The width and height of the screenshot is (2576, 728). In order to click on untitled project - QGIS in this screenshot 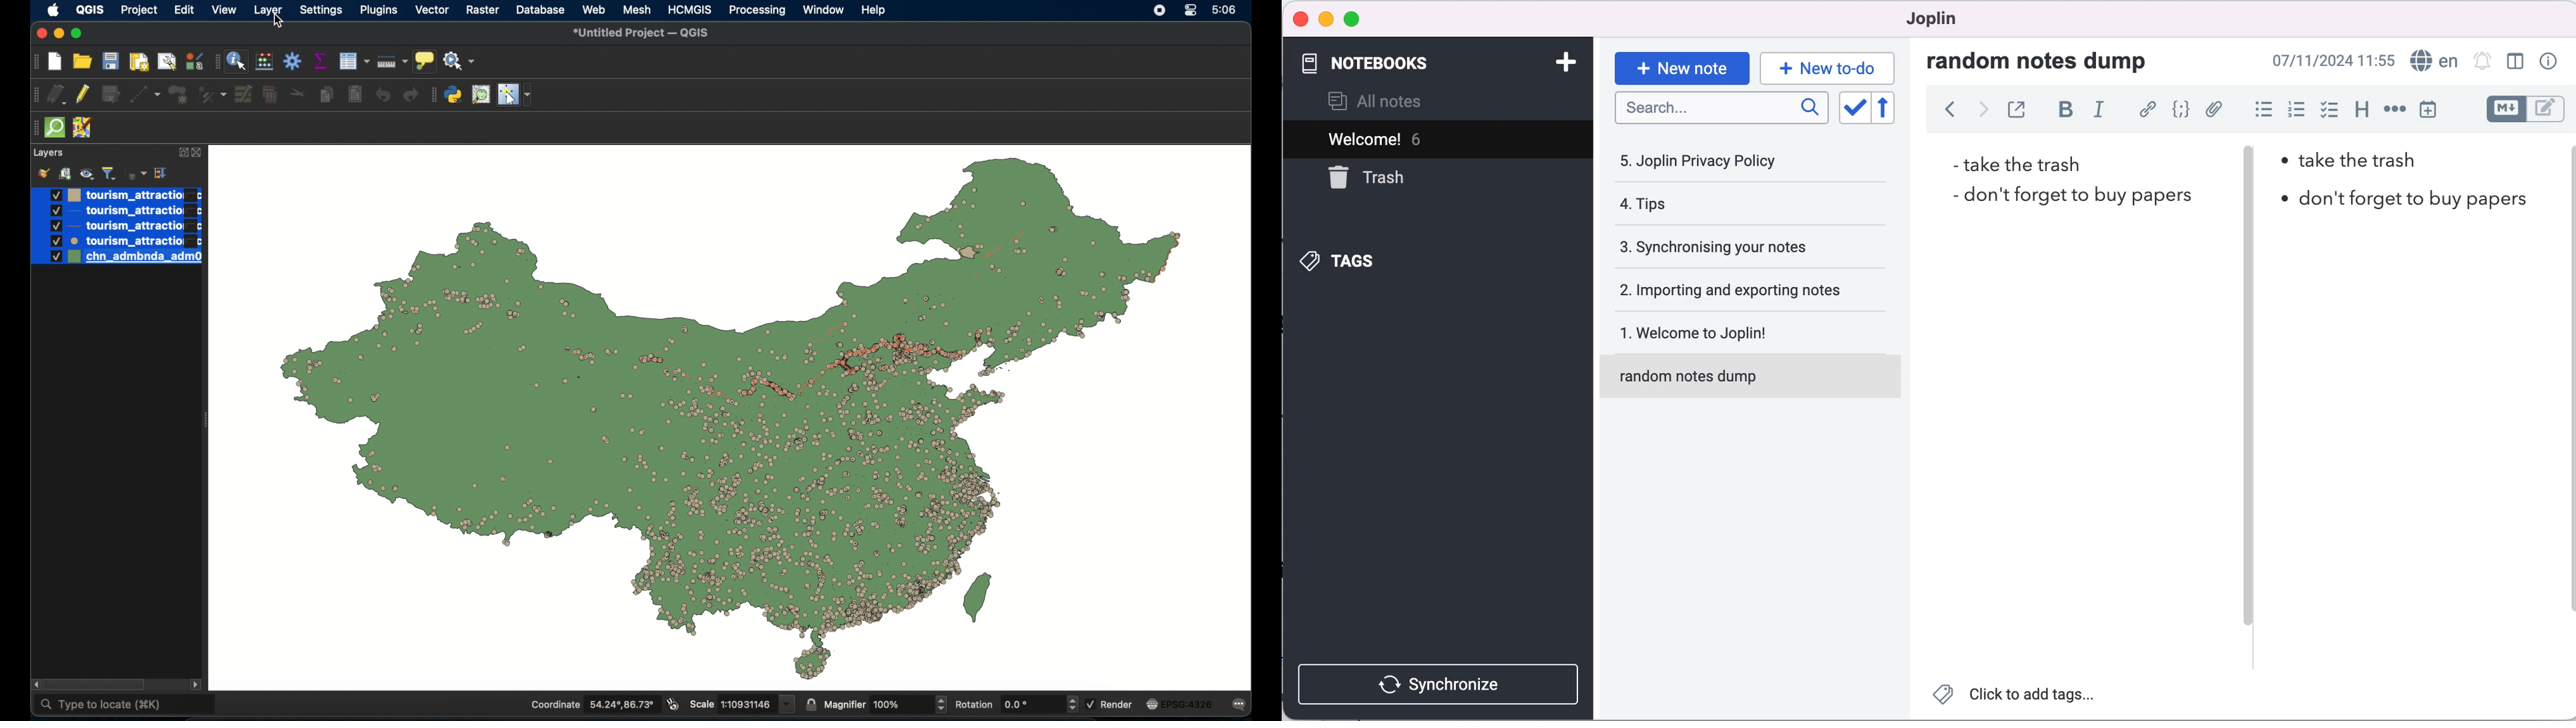, I will do `click(641, 33)`.